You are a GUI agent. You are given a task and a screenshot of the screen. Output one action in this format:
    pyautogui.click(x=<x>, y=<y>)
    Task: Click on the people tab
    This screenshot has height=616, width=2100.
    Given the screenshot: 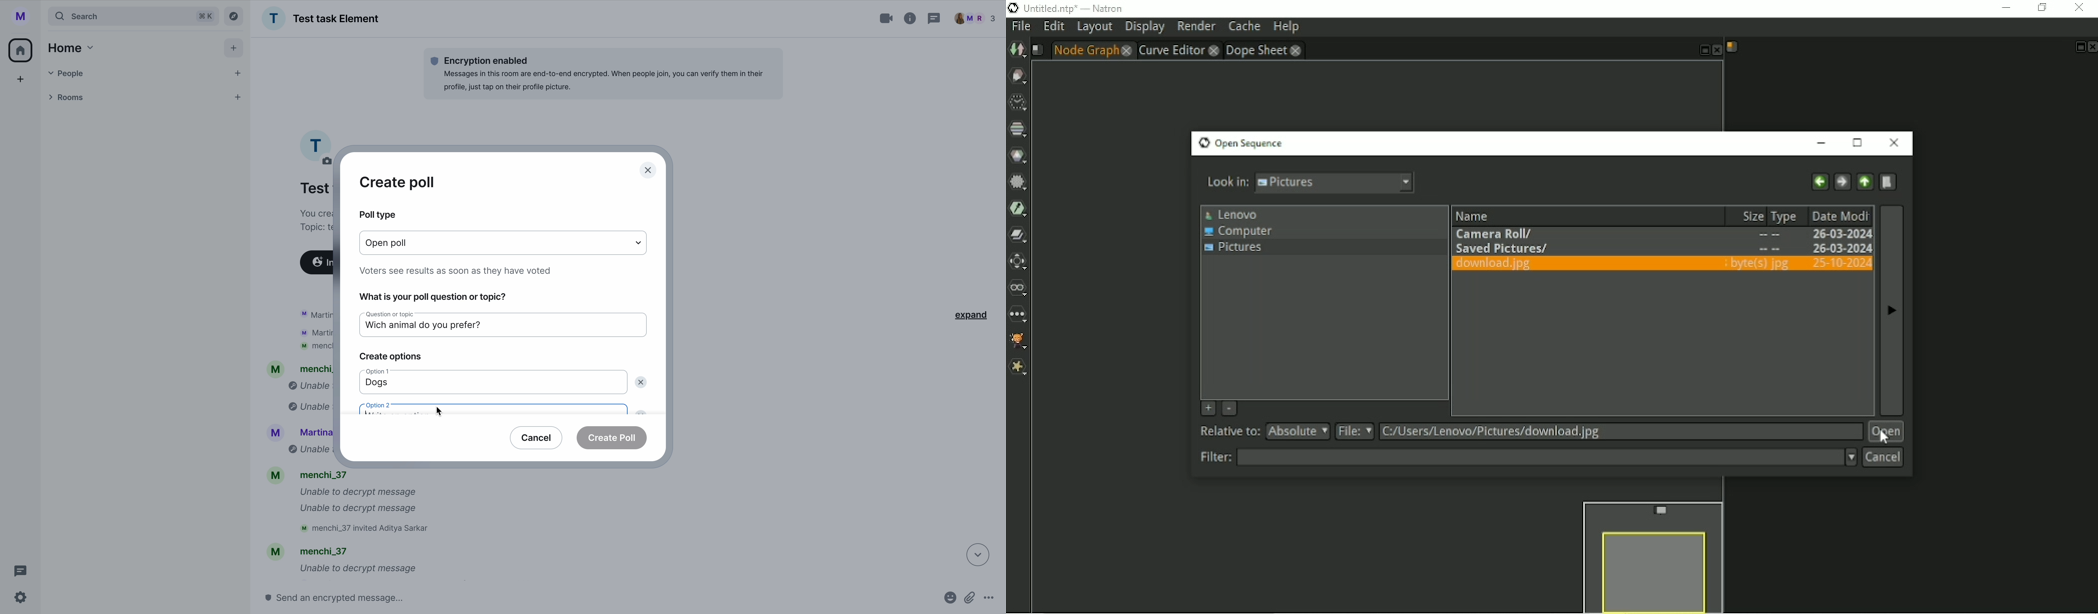 What is the action you would take?
    pyautogui.click(x=146, y=73)
    